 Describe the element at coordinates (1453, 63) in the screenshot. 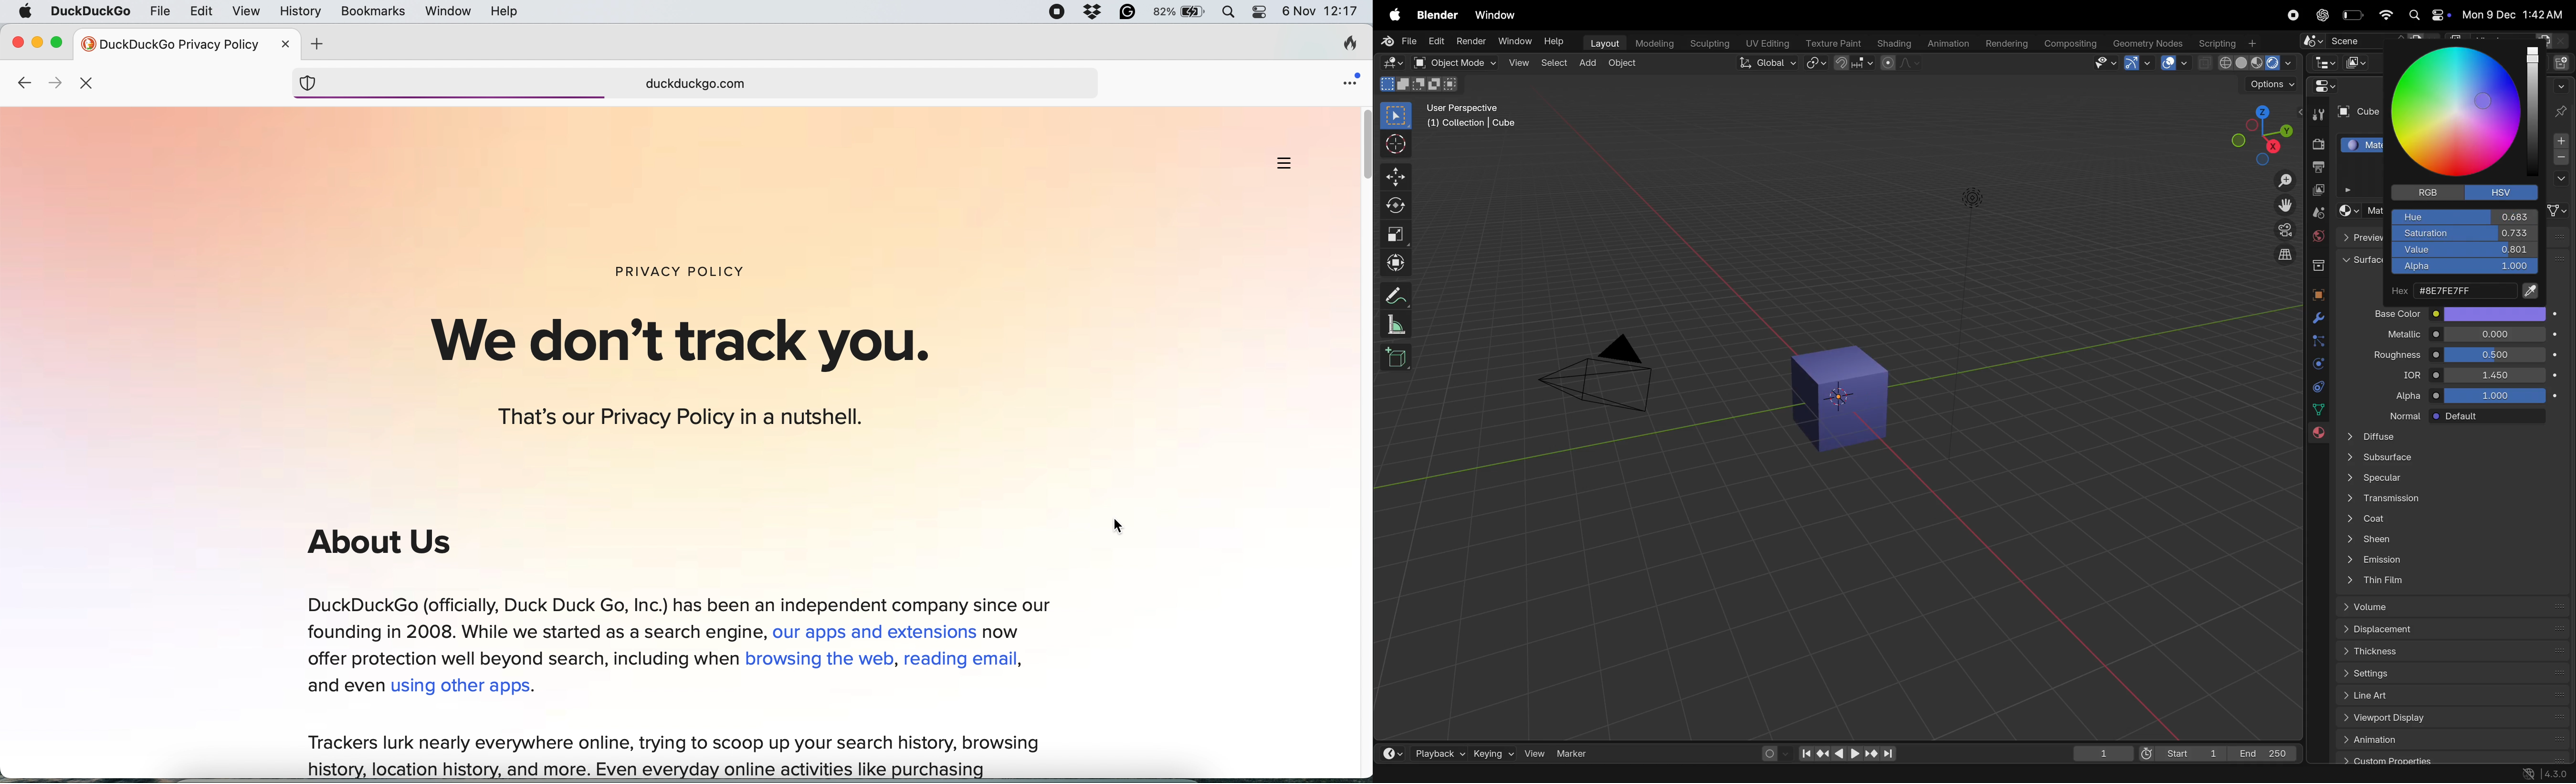

I see `object mode` at that location.